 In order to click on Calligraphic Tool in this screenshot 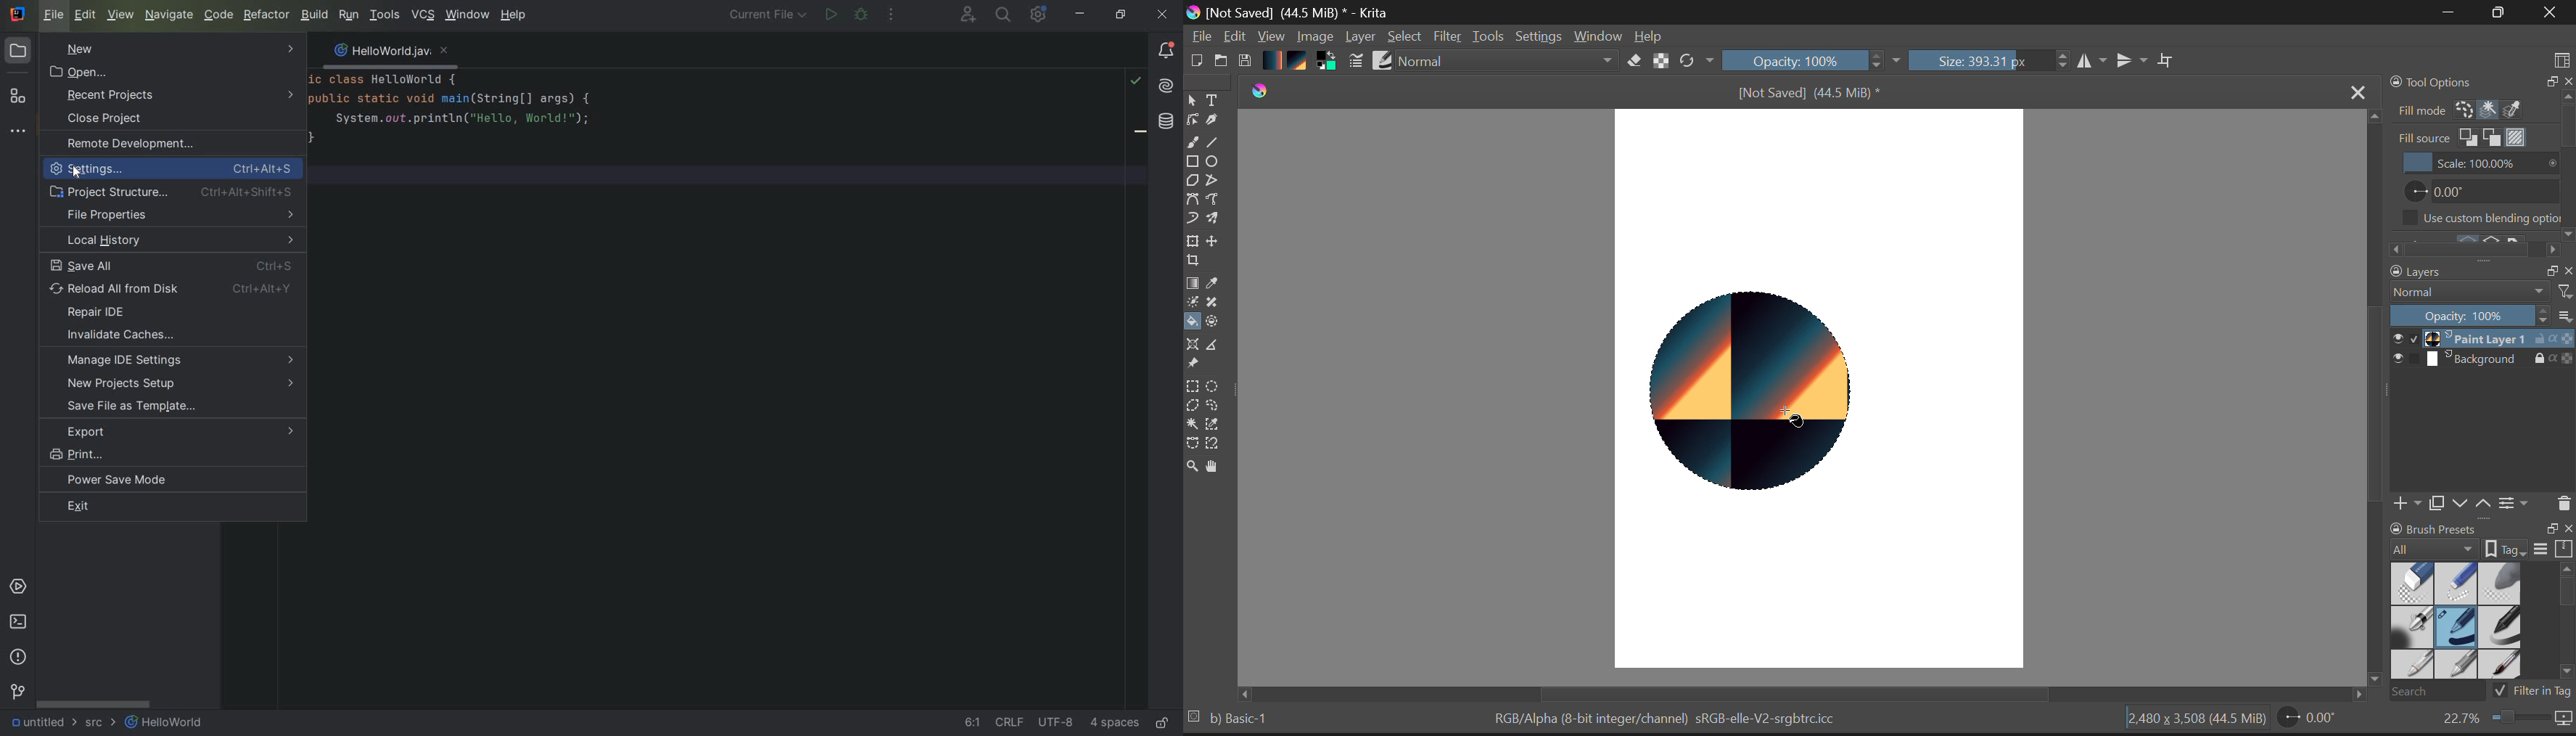, I will do `click(1212, 123)`.